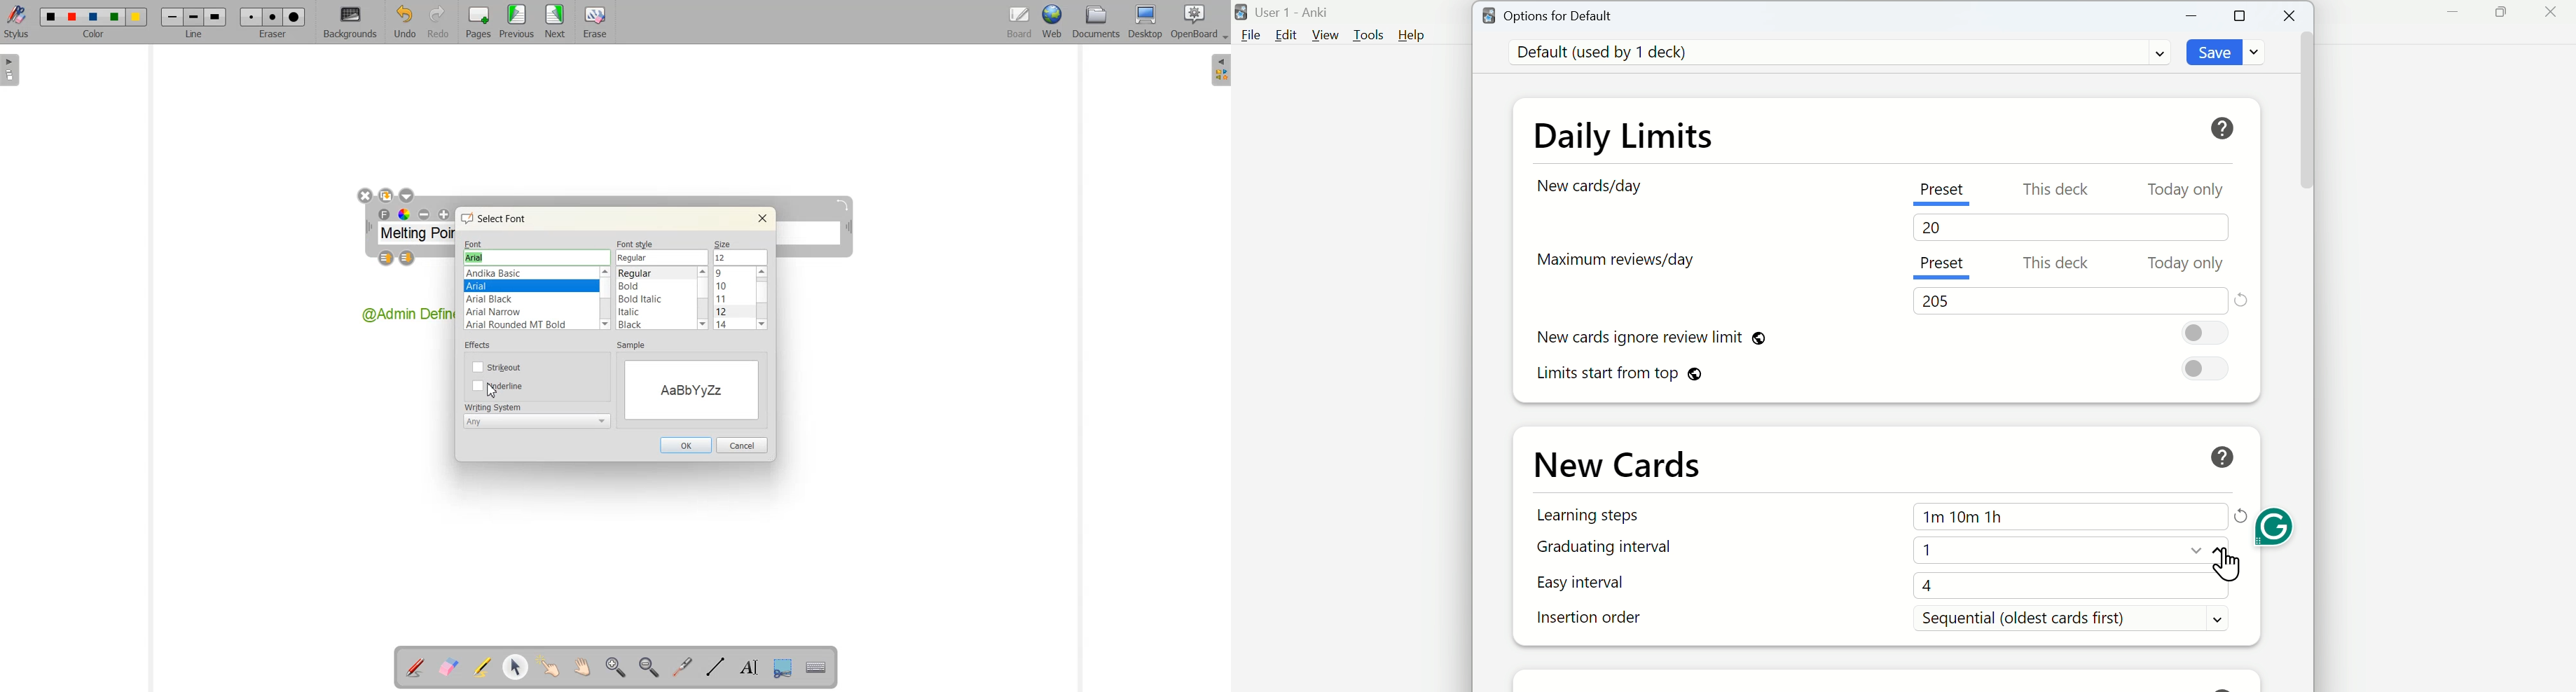  Describe the element at coordinates (1631, 462) in the screenshot. I see `New Cards` at that location.